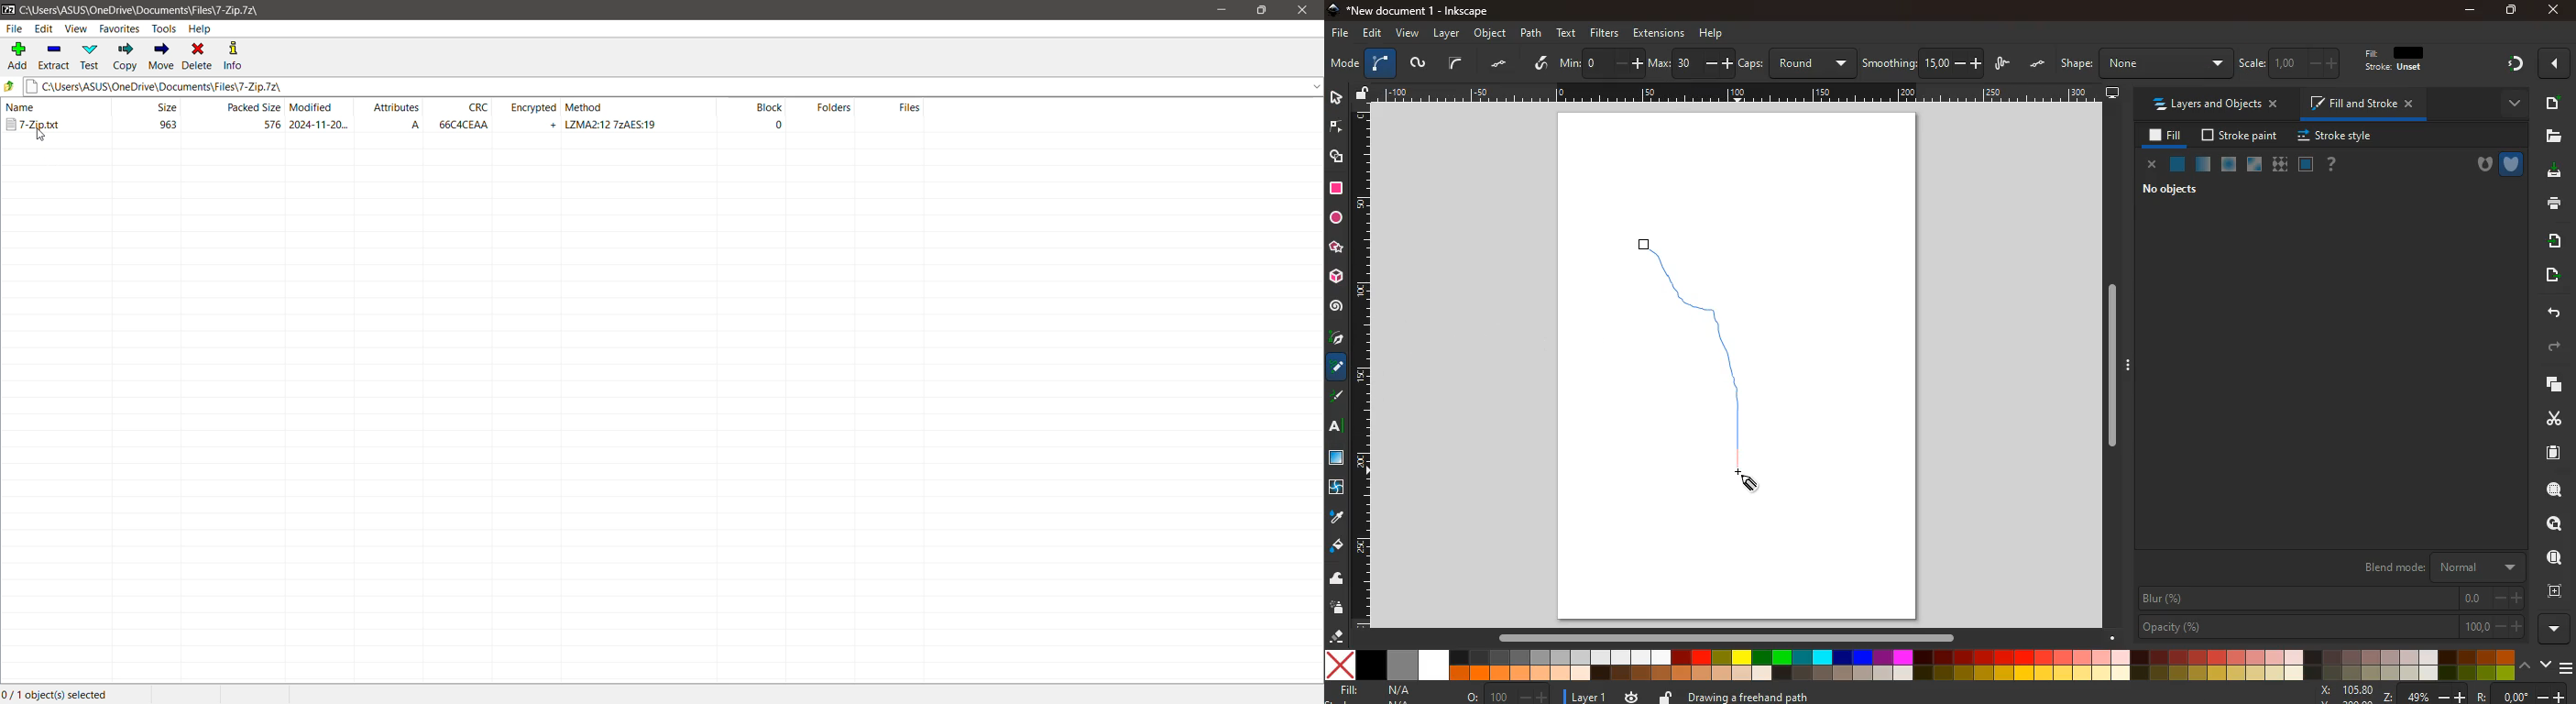  Describe the element at coordinates (2552, 589) in the screenshot. I see `frame` at that location.